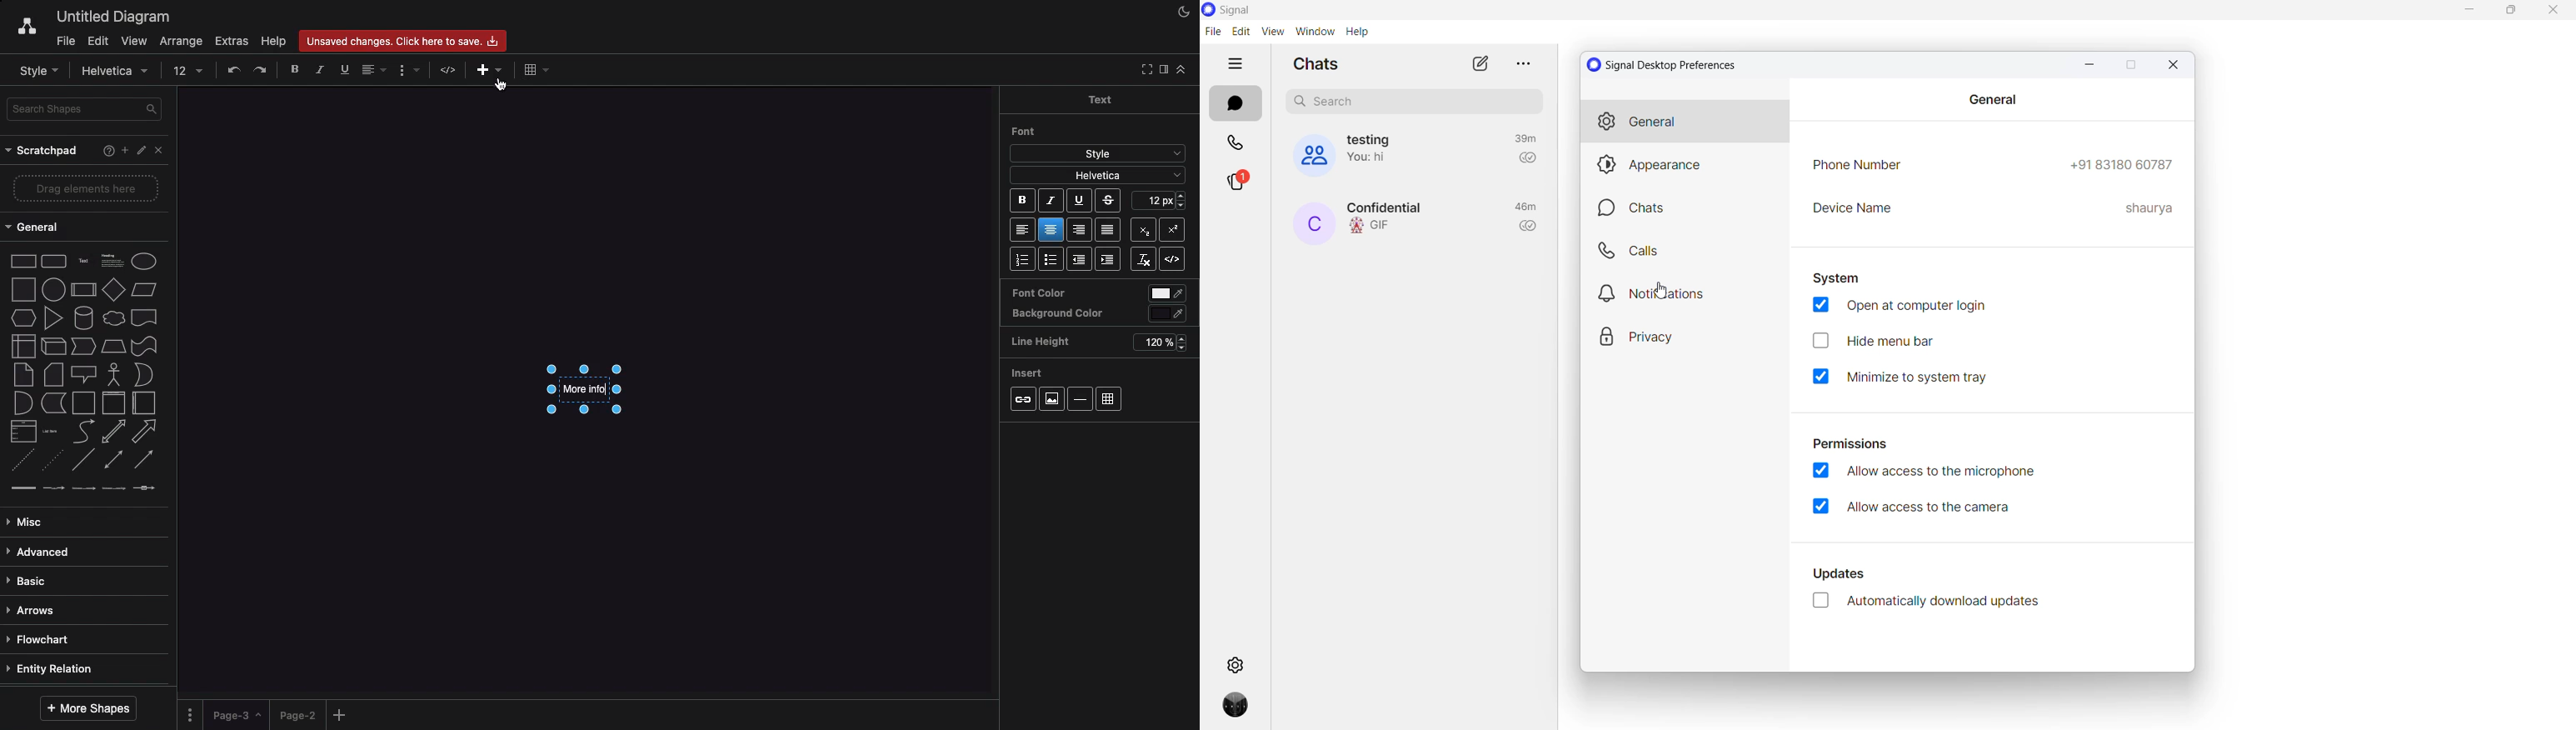 The image size is (2576, 756). Describe the element at coordinates (54, 403) in the screenshot. I see `data storage` at that location.